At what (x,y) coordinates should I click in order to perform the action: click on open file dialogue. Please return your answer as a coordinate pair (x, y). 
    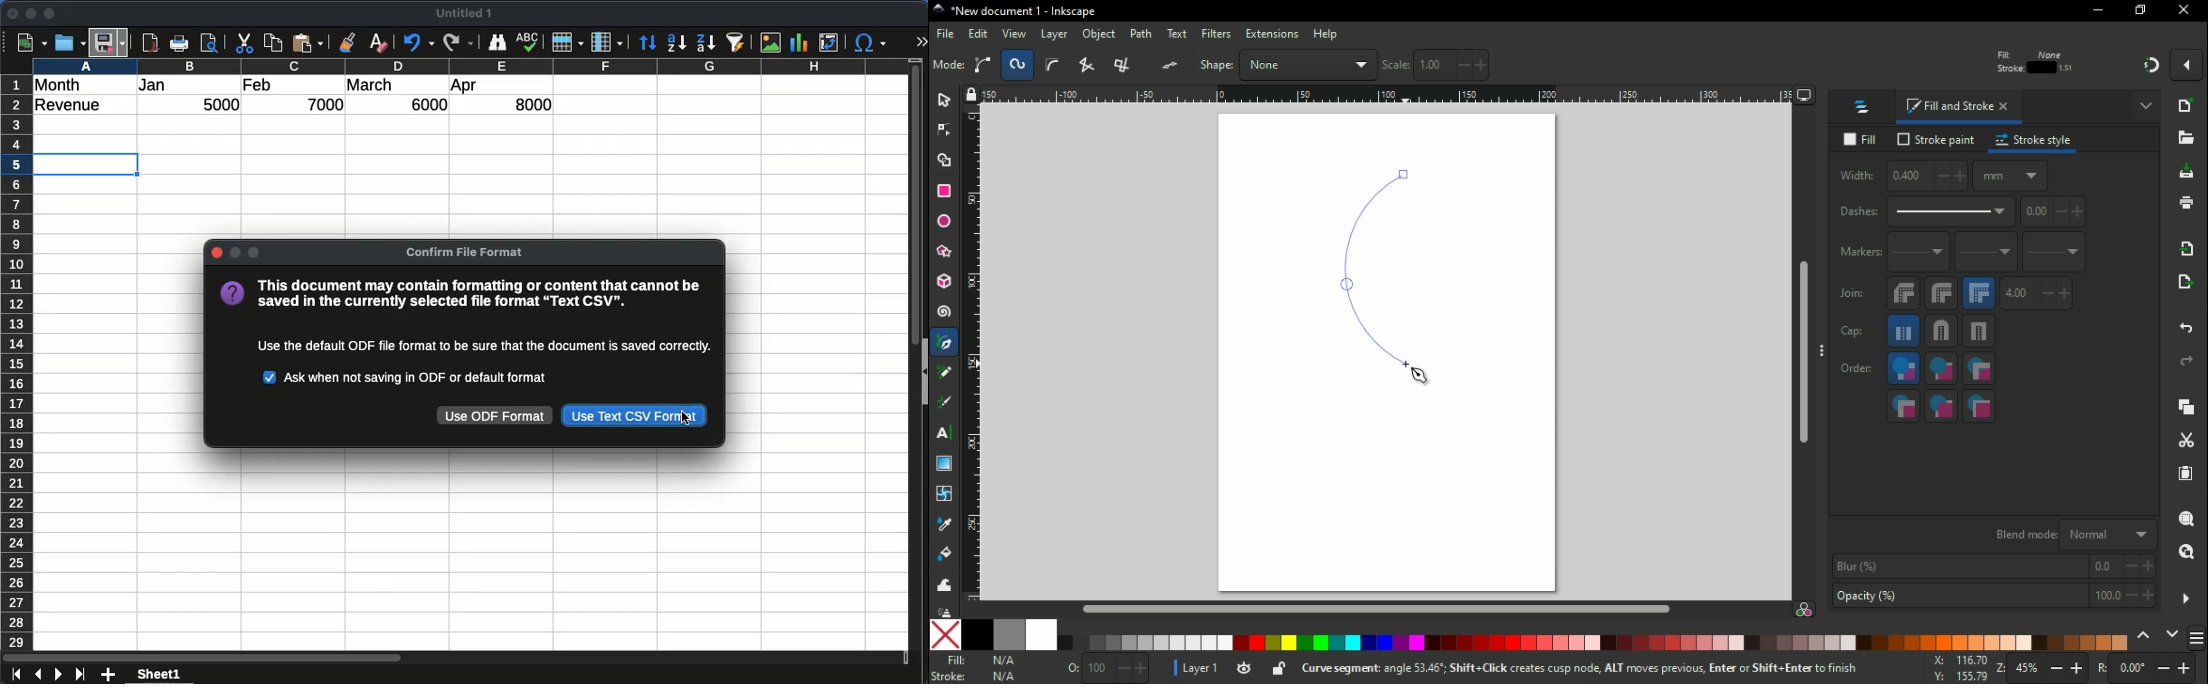
    Looking at the image, I should click on (2187, 143).